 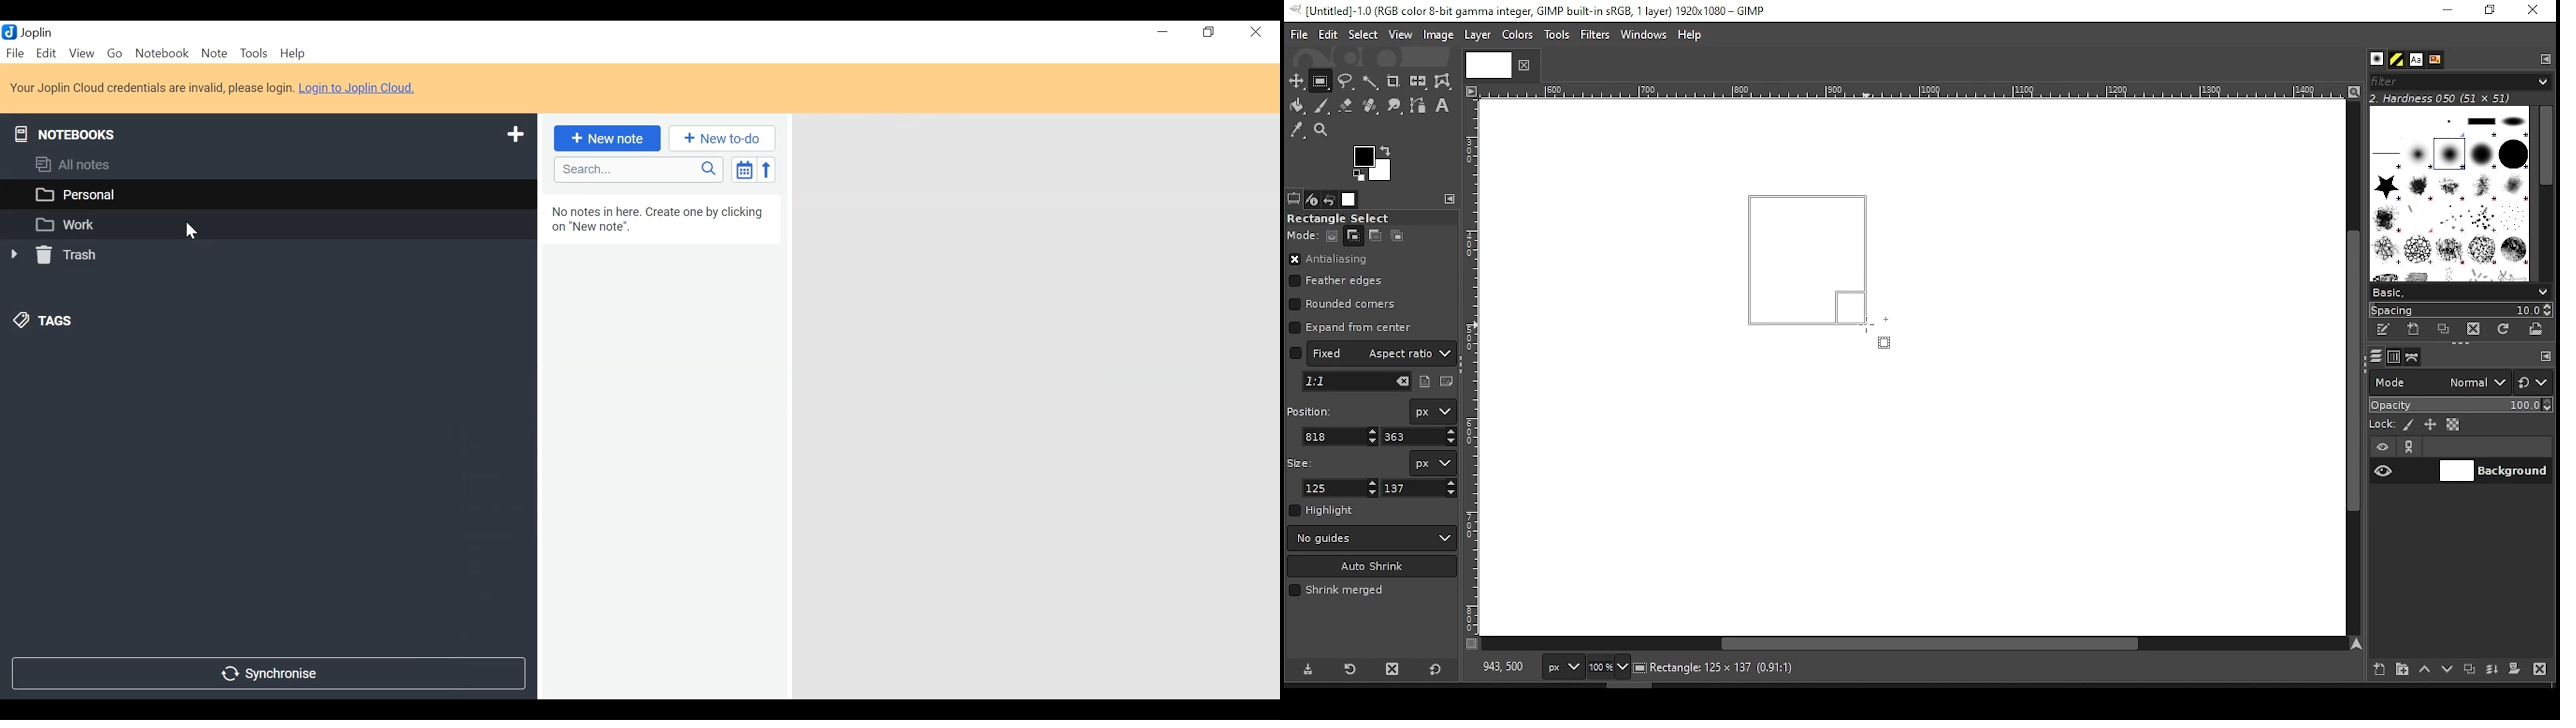 What do you see at coordinates (161, 53) in the screenshot?
I see `Notebook` at bounding box center [161, 53].